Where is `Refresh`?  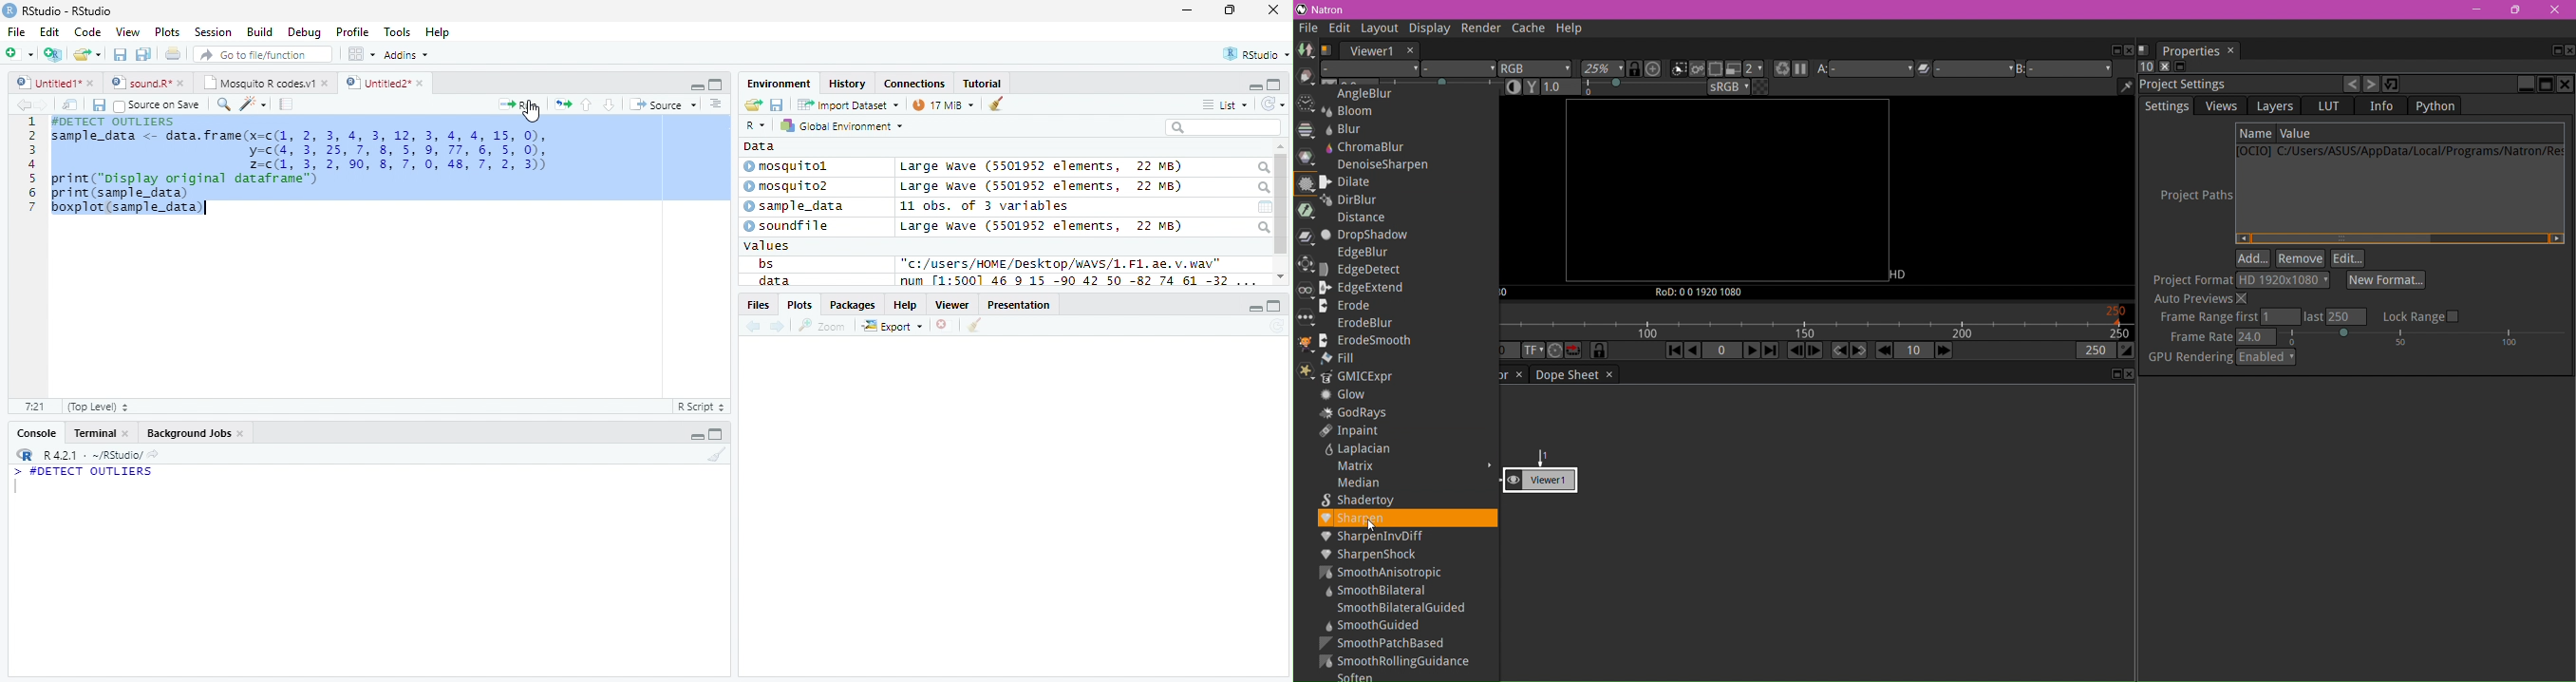 Refresh is located at coordinates (1273, 104).